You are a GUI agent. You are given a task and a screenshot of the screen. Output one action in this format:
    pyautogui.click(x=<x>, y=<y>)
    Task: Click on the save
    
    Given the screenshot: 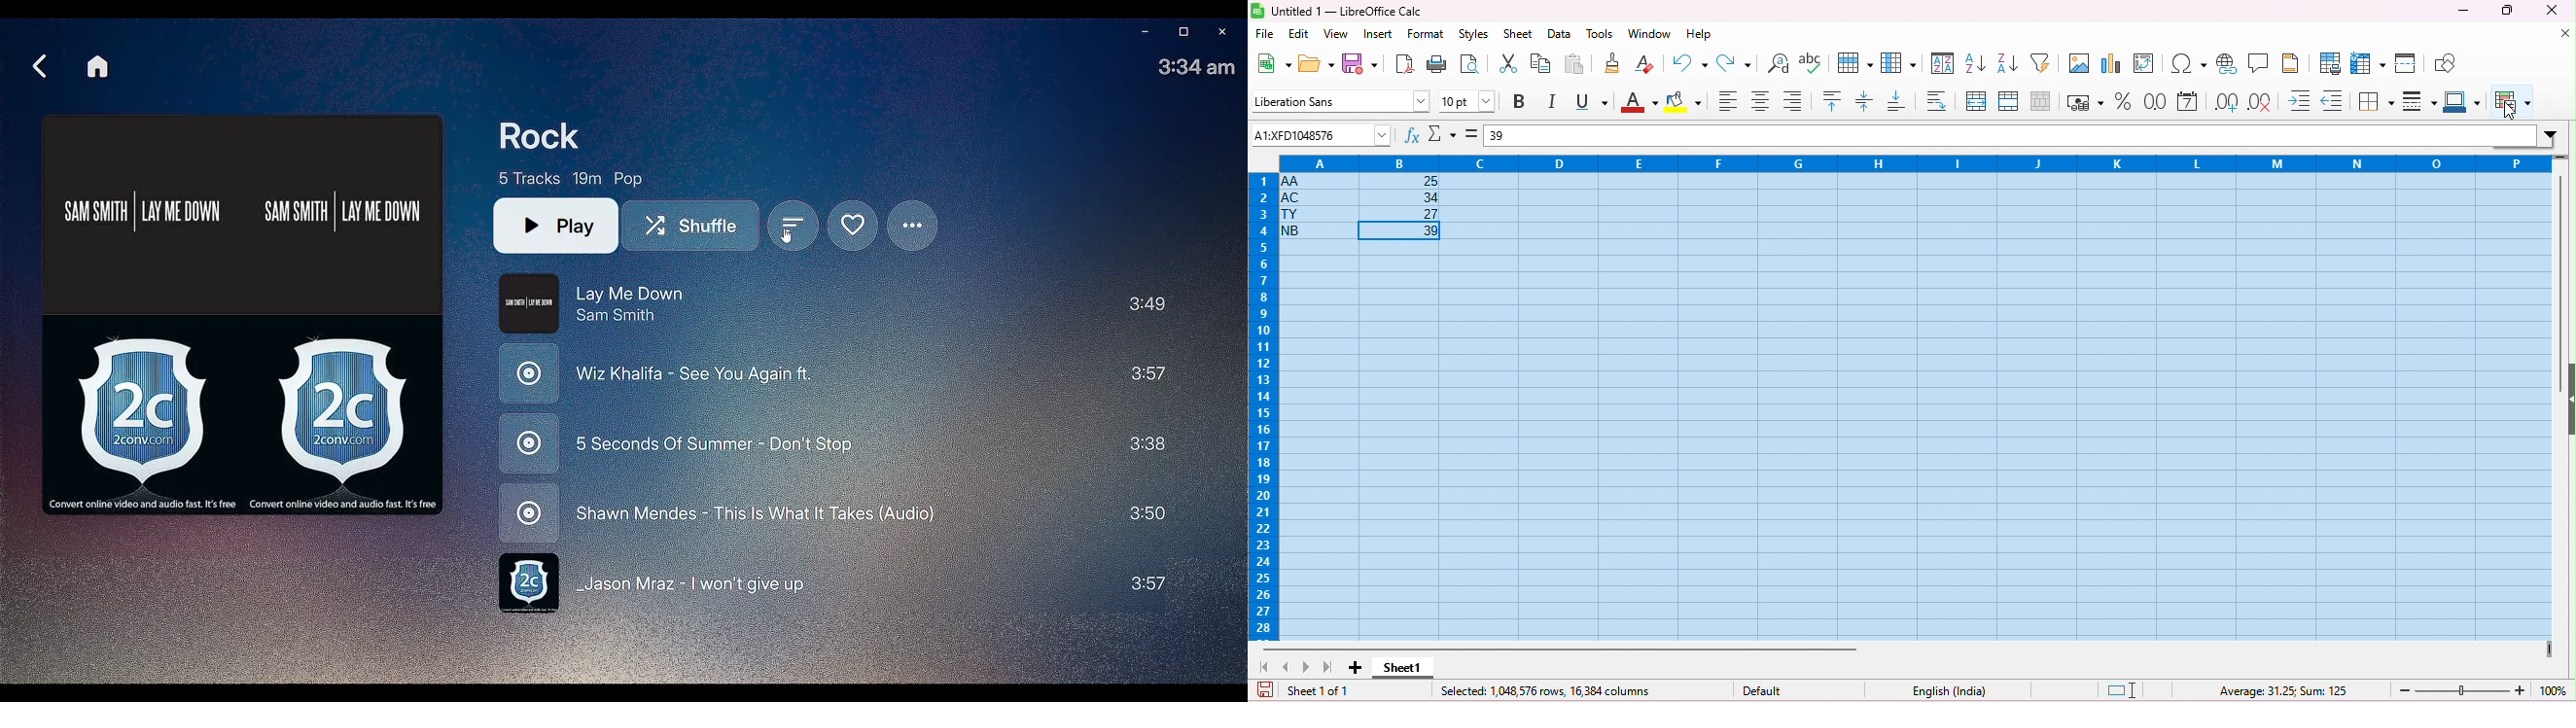 What is the action you would take?
    pyautogui.click(x=1265, y=690)
    